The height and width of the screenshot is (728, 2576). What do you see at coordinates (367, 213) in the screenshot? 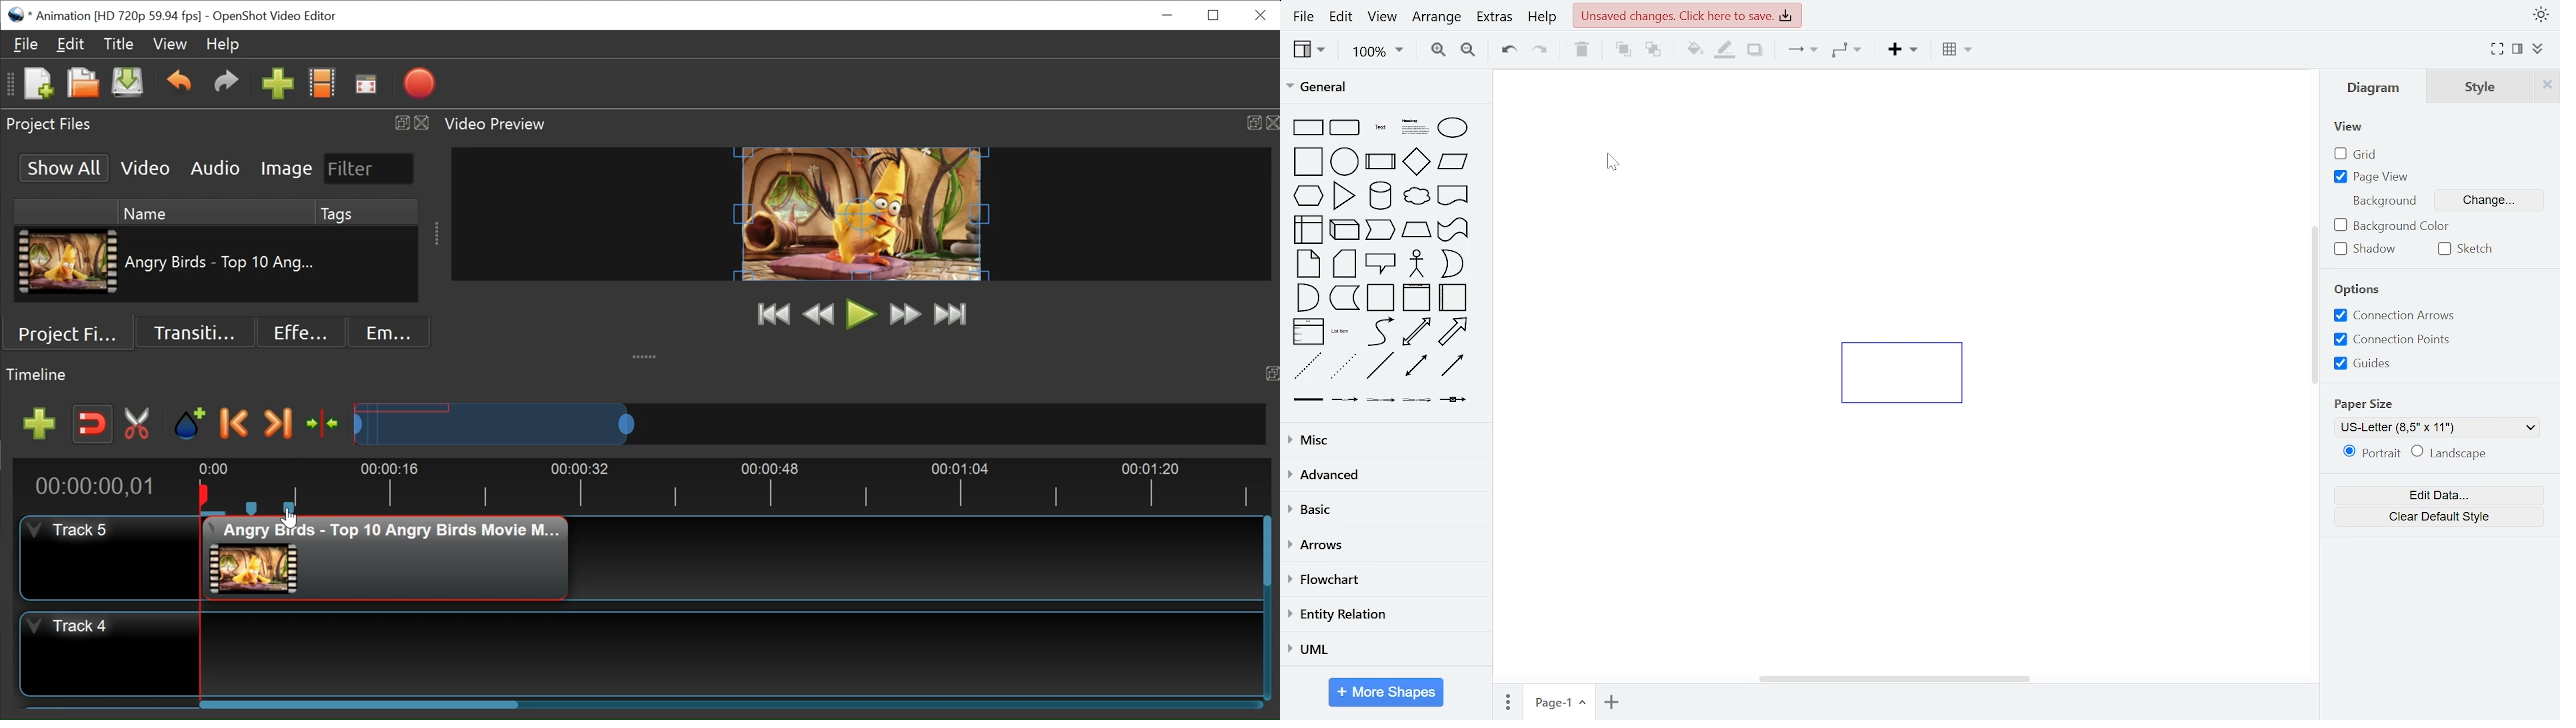
I see `Tags` at bounding box center [367, 213].